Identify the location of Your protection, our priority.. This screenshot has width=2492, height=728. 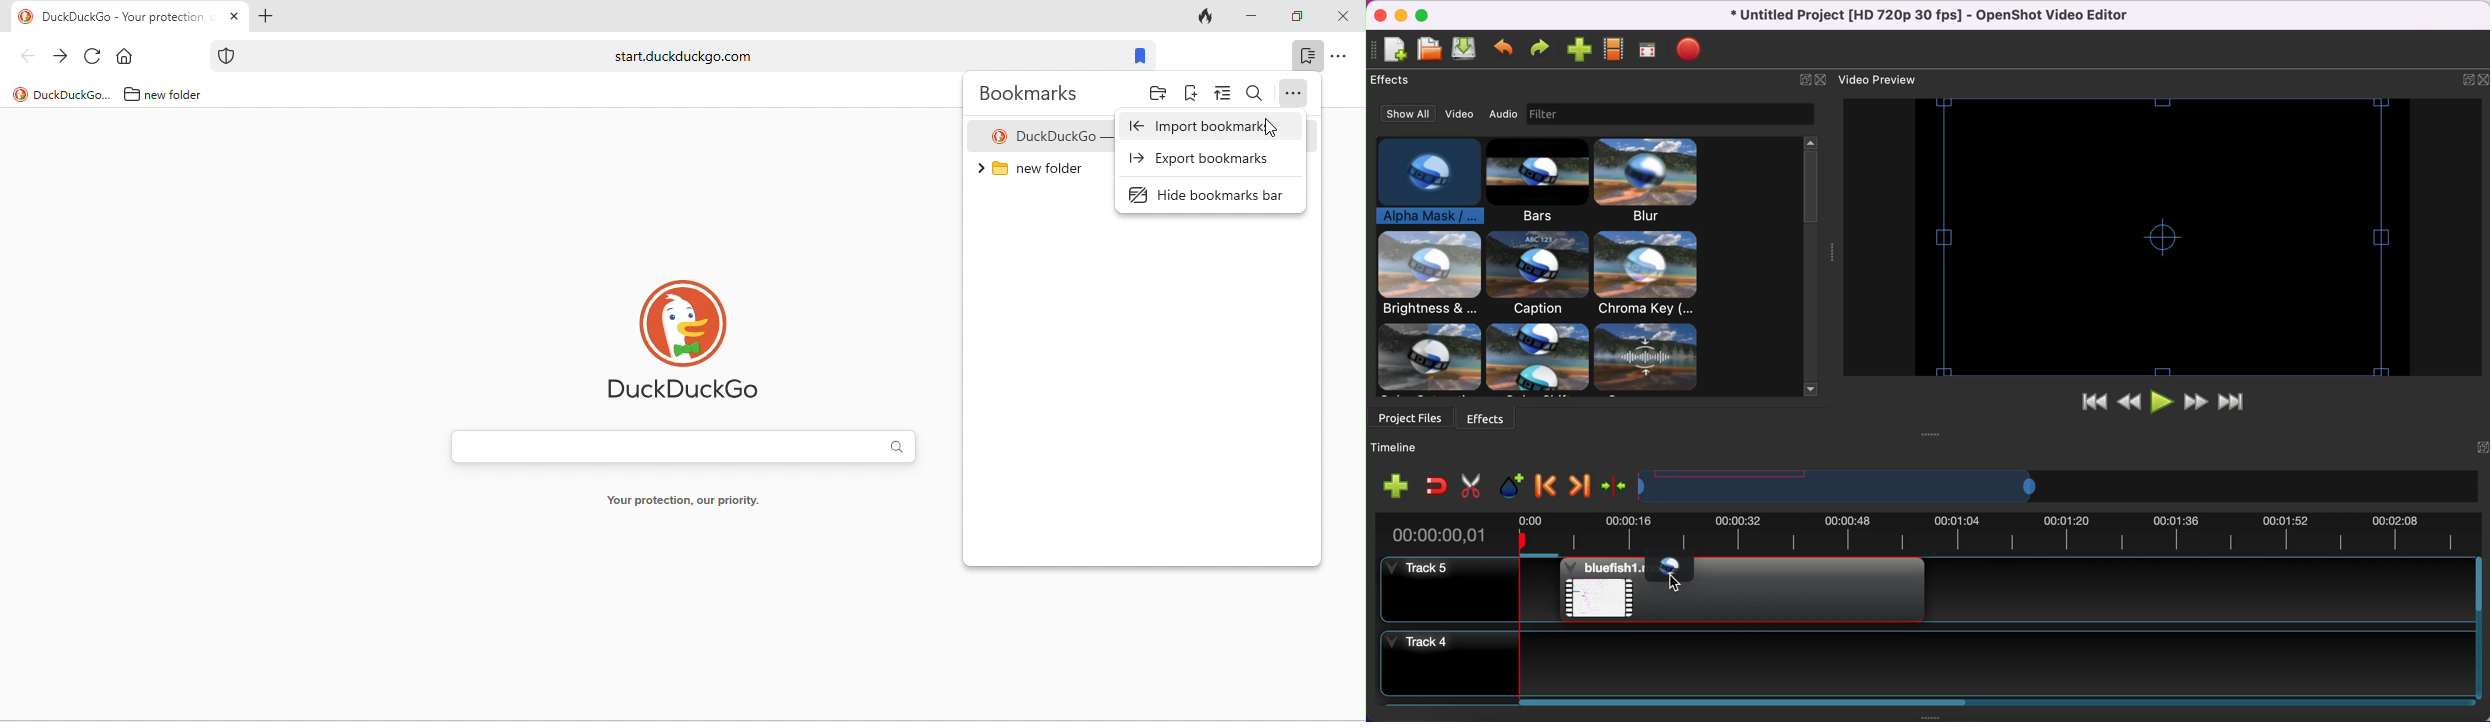
(682, 504).